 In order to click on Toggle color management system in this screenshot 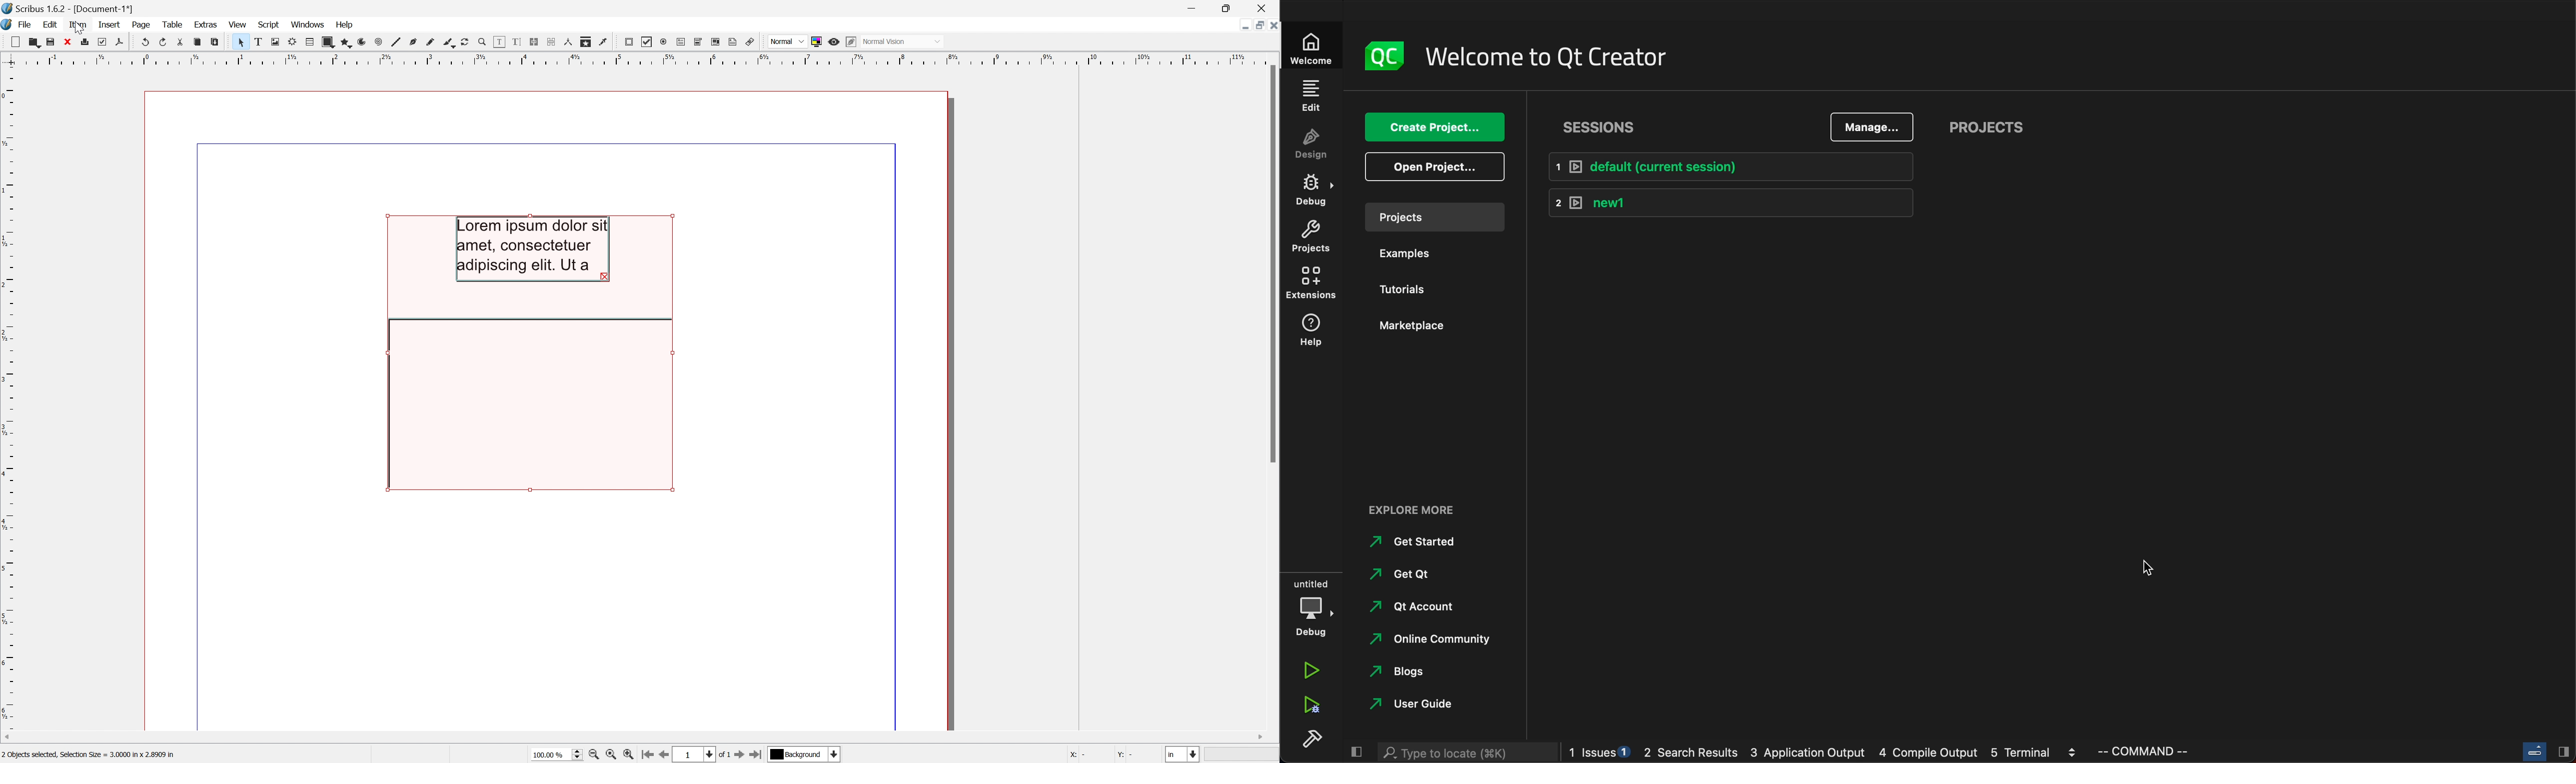, I will do `click(813, 40)`.